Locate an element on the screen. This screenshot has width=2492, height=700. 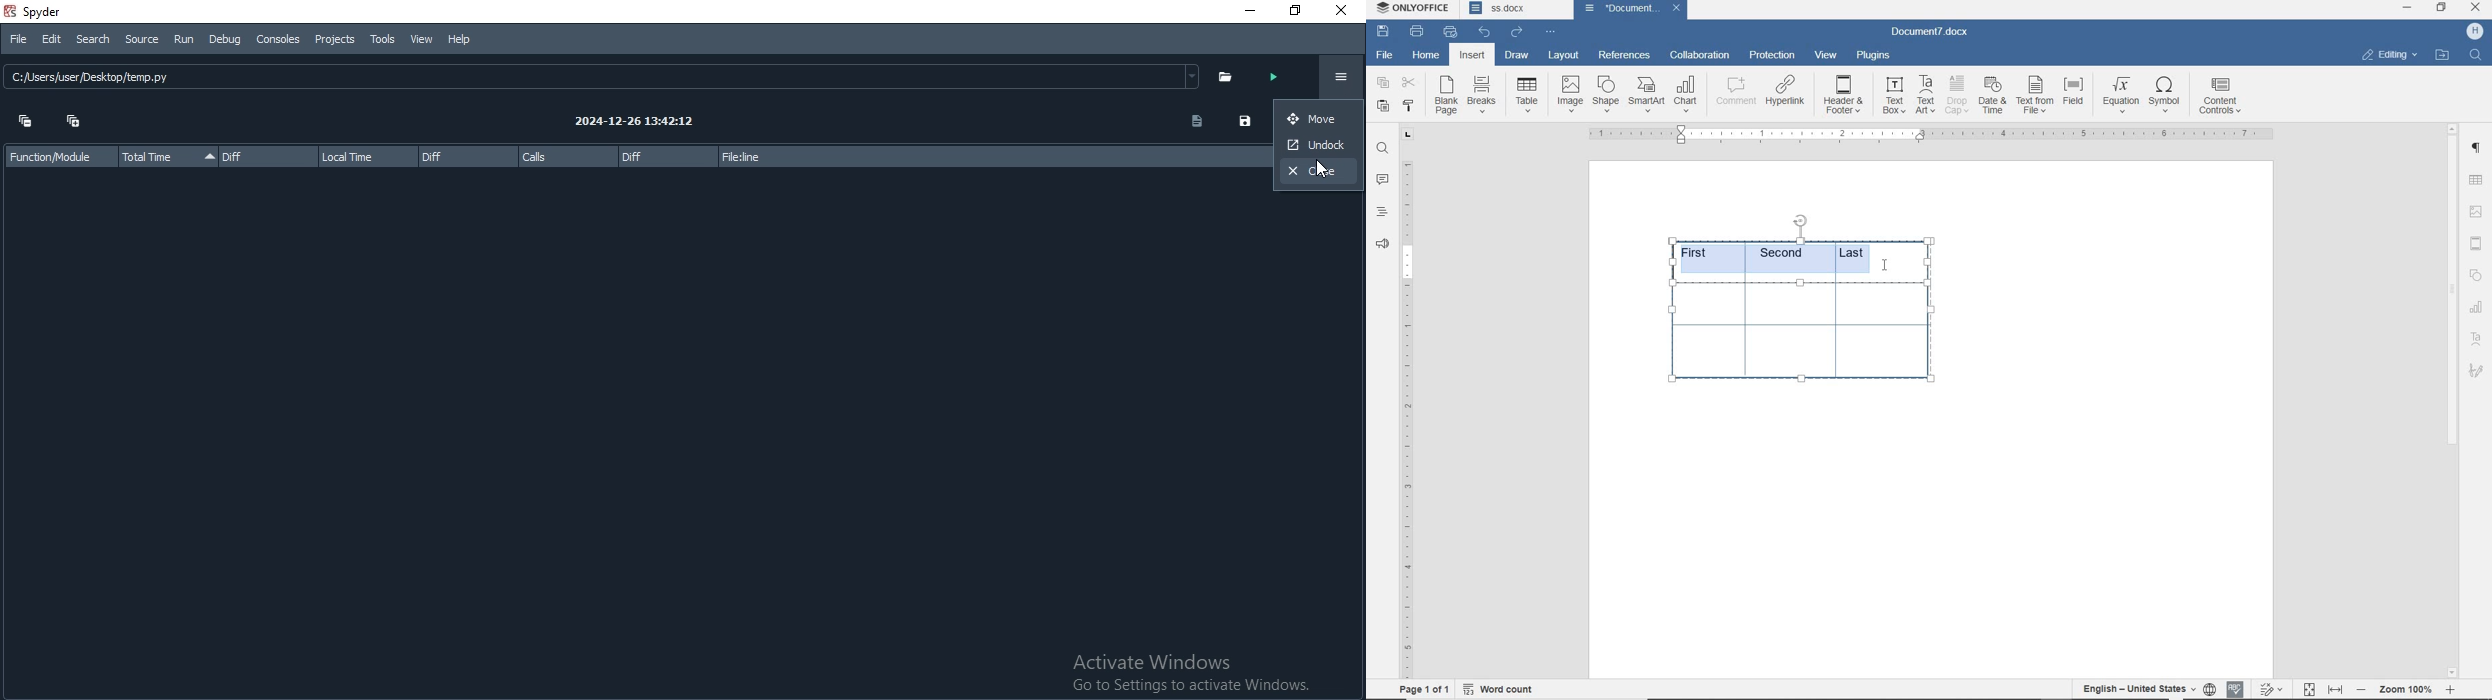
diff is located at coordinates (268, 156).